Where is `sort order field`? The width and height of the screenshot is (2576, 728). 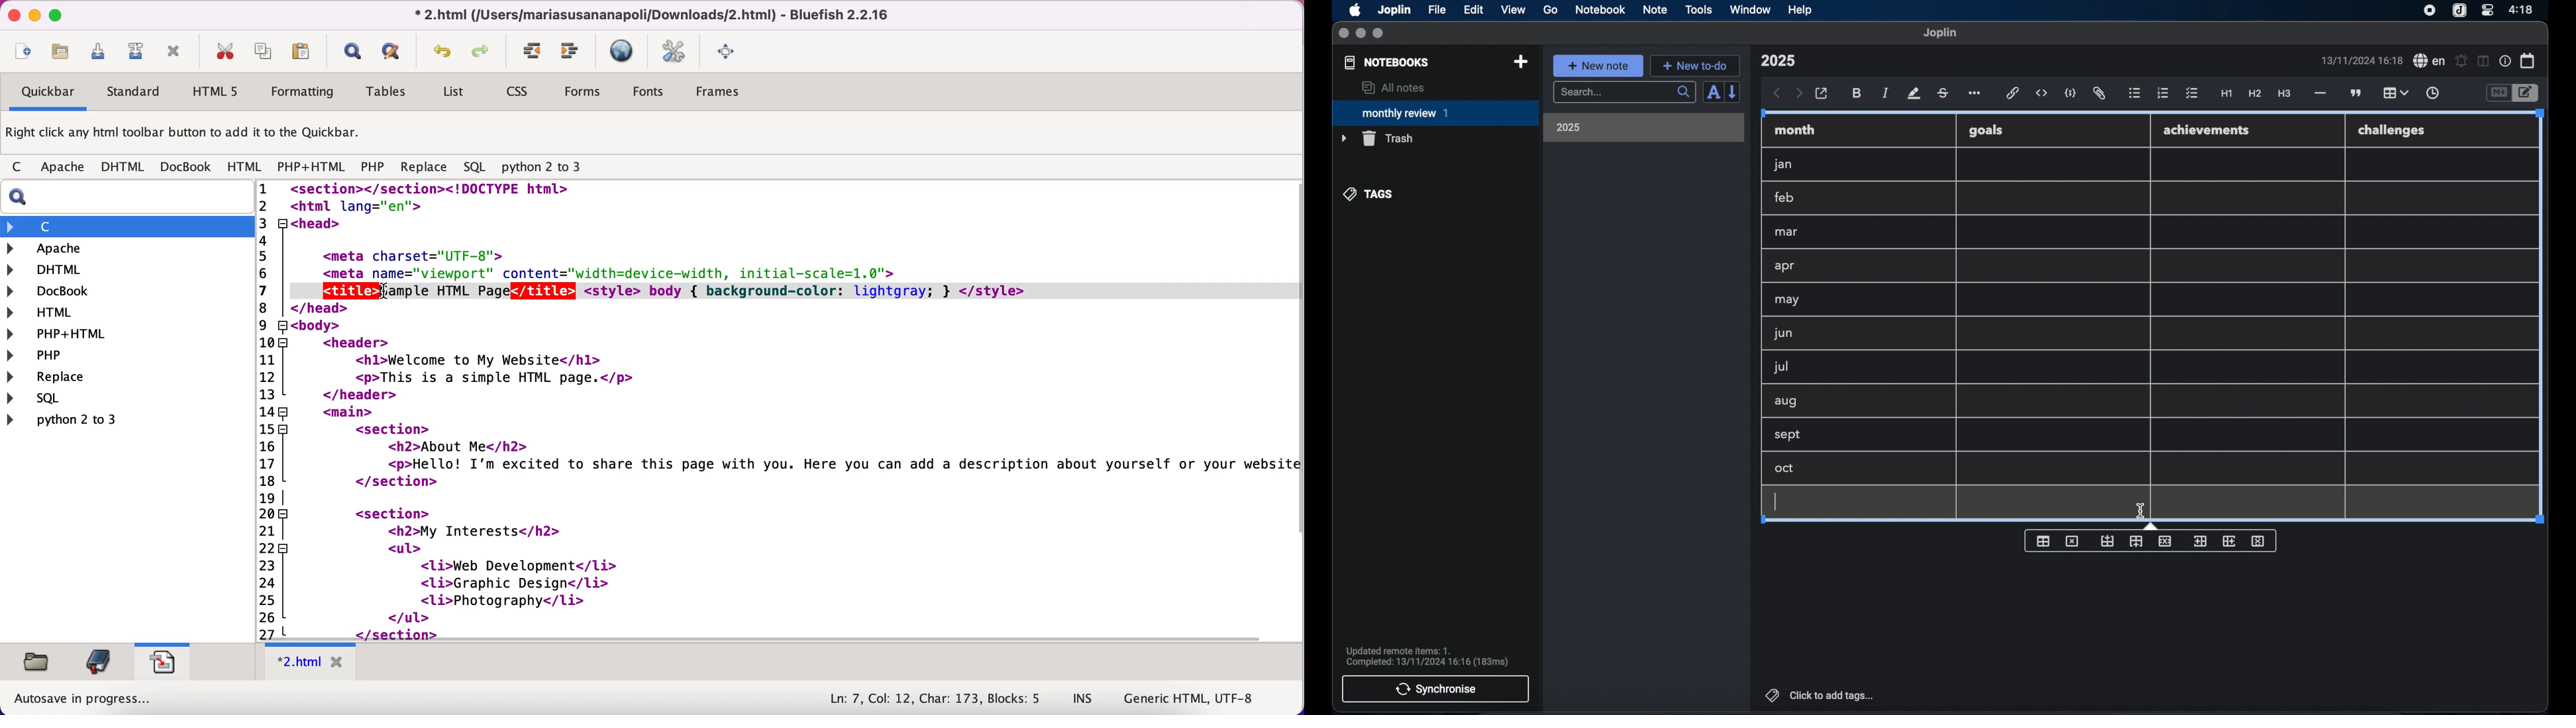
sort order field is located at coordinates (1713, 93).